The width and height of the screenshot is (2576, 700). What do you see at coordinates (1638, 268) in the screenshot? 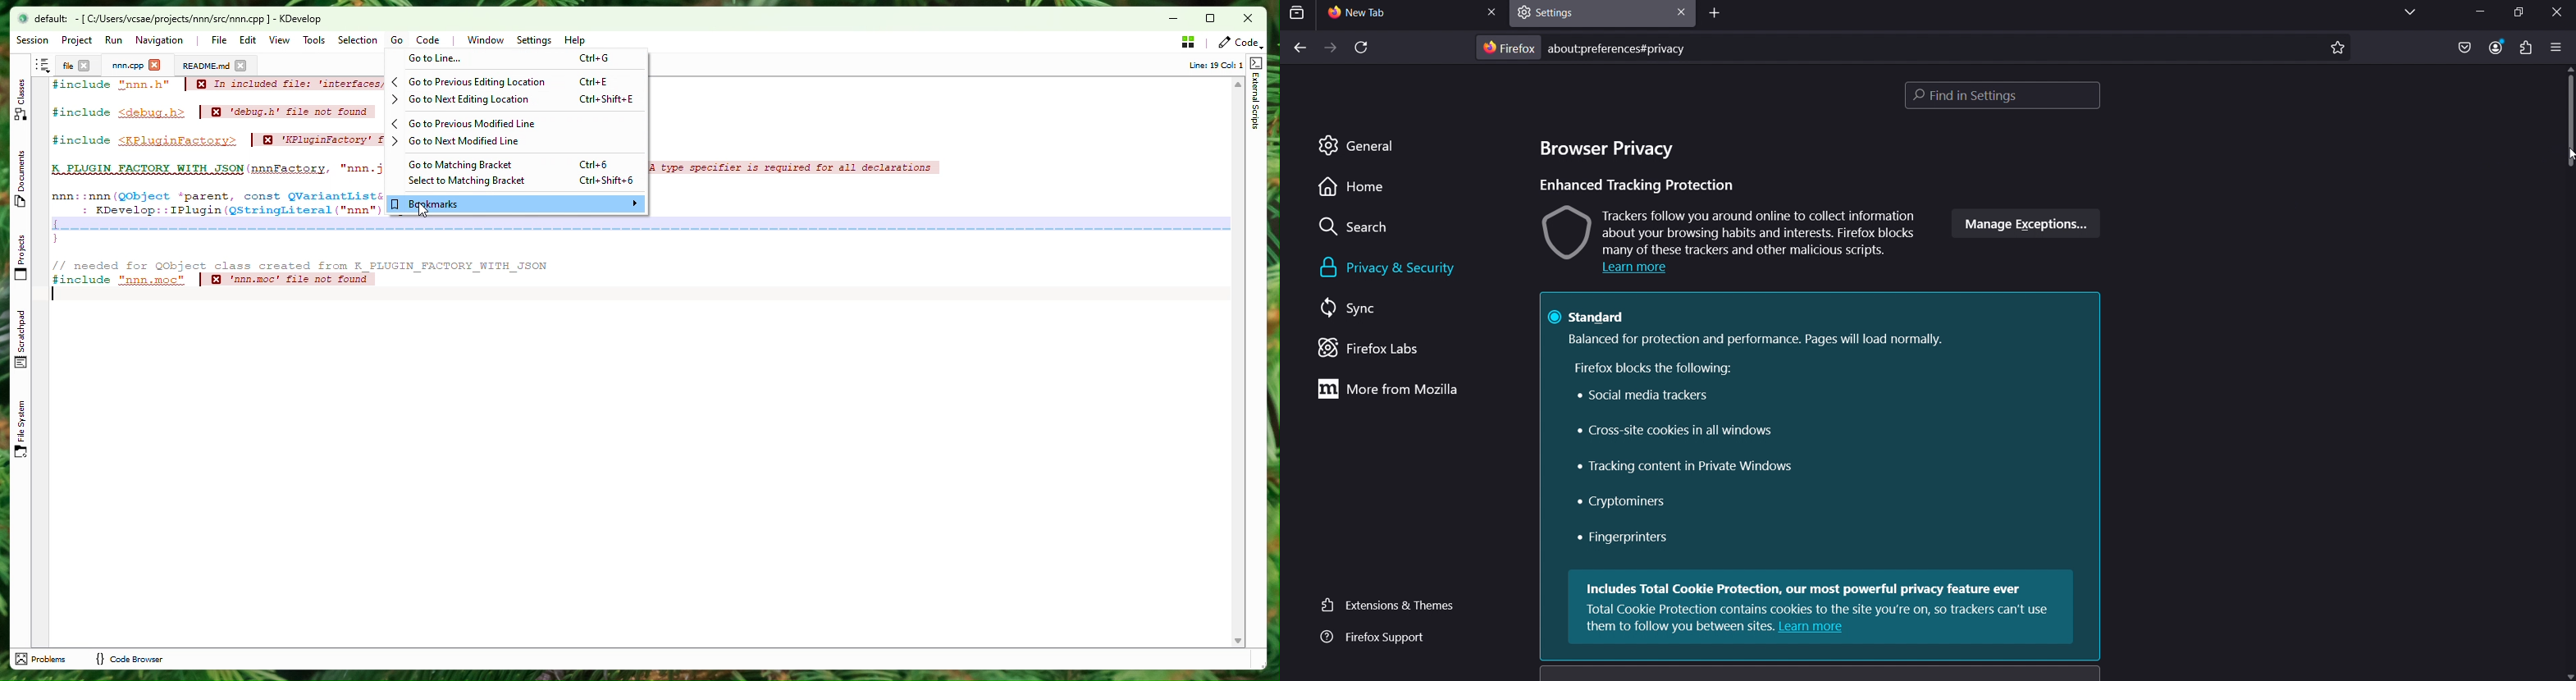
I see `Learn more` at bounding box center [1638, 268].